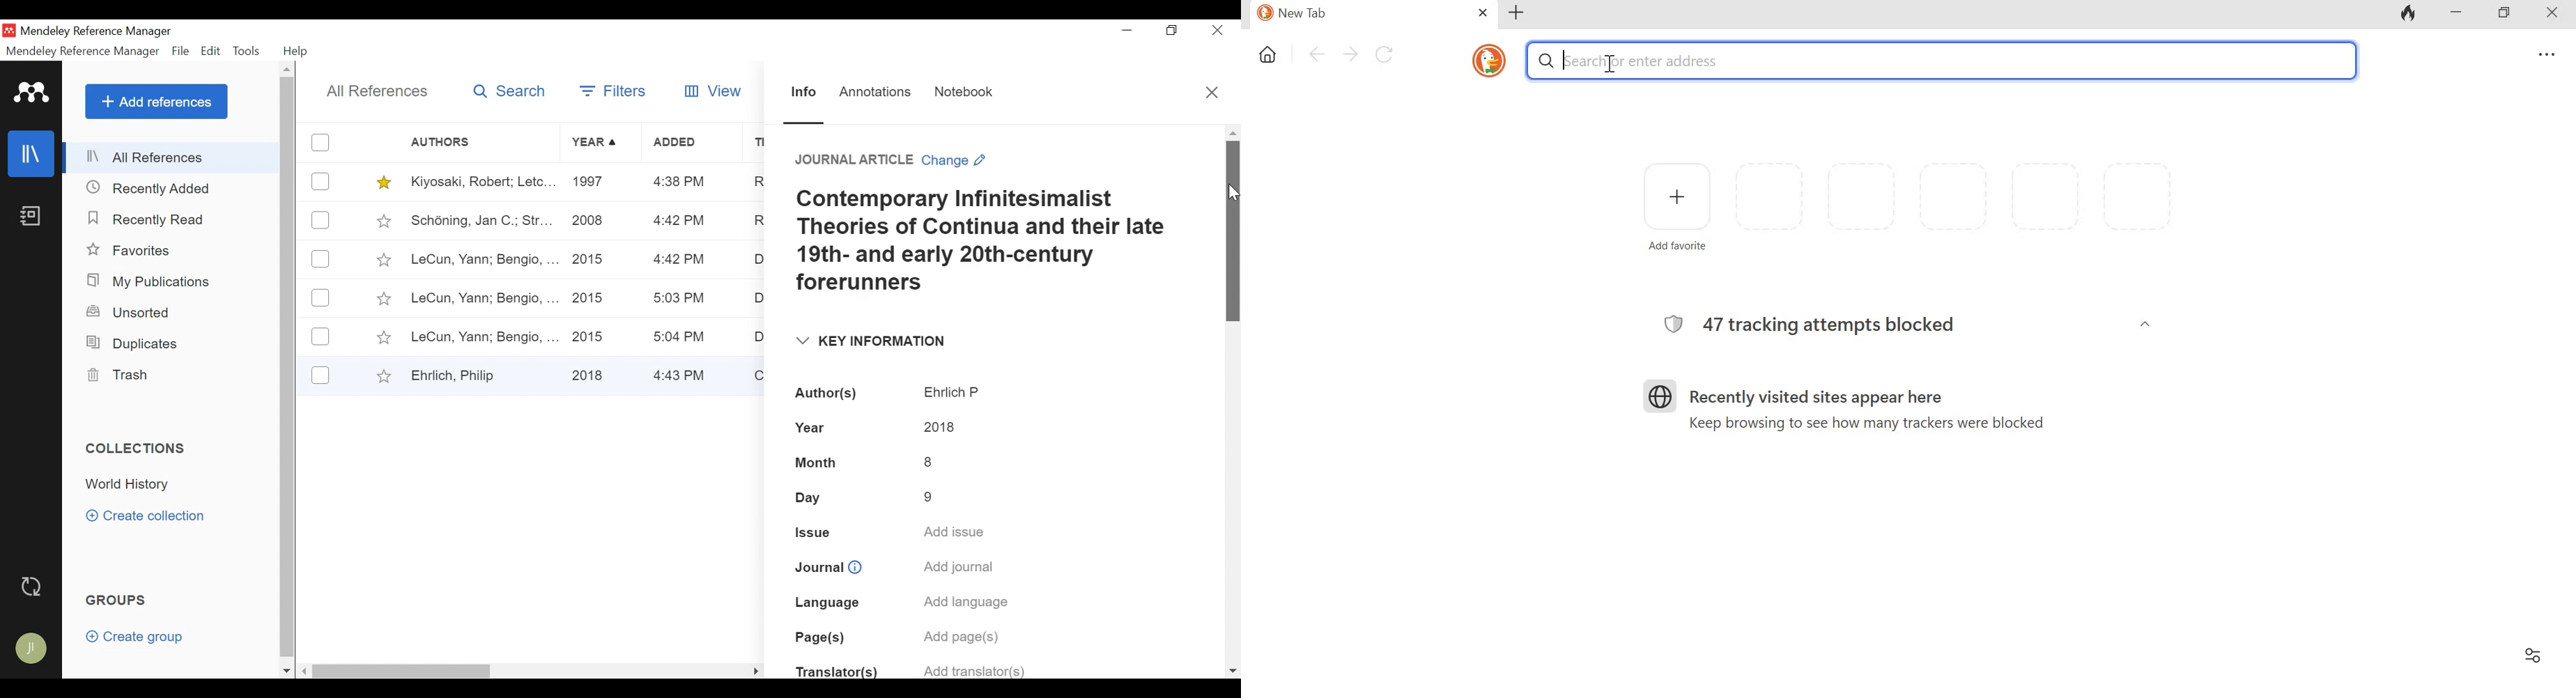  What do you see at coordinates (816, 565) in the screenshot?
I see `Journal` at bounding box center [816, 565].